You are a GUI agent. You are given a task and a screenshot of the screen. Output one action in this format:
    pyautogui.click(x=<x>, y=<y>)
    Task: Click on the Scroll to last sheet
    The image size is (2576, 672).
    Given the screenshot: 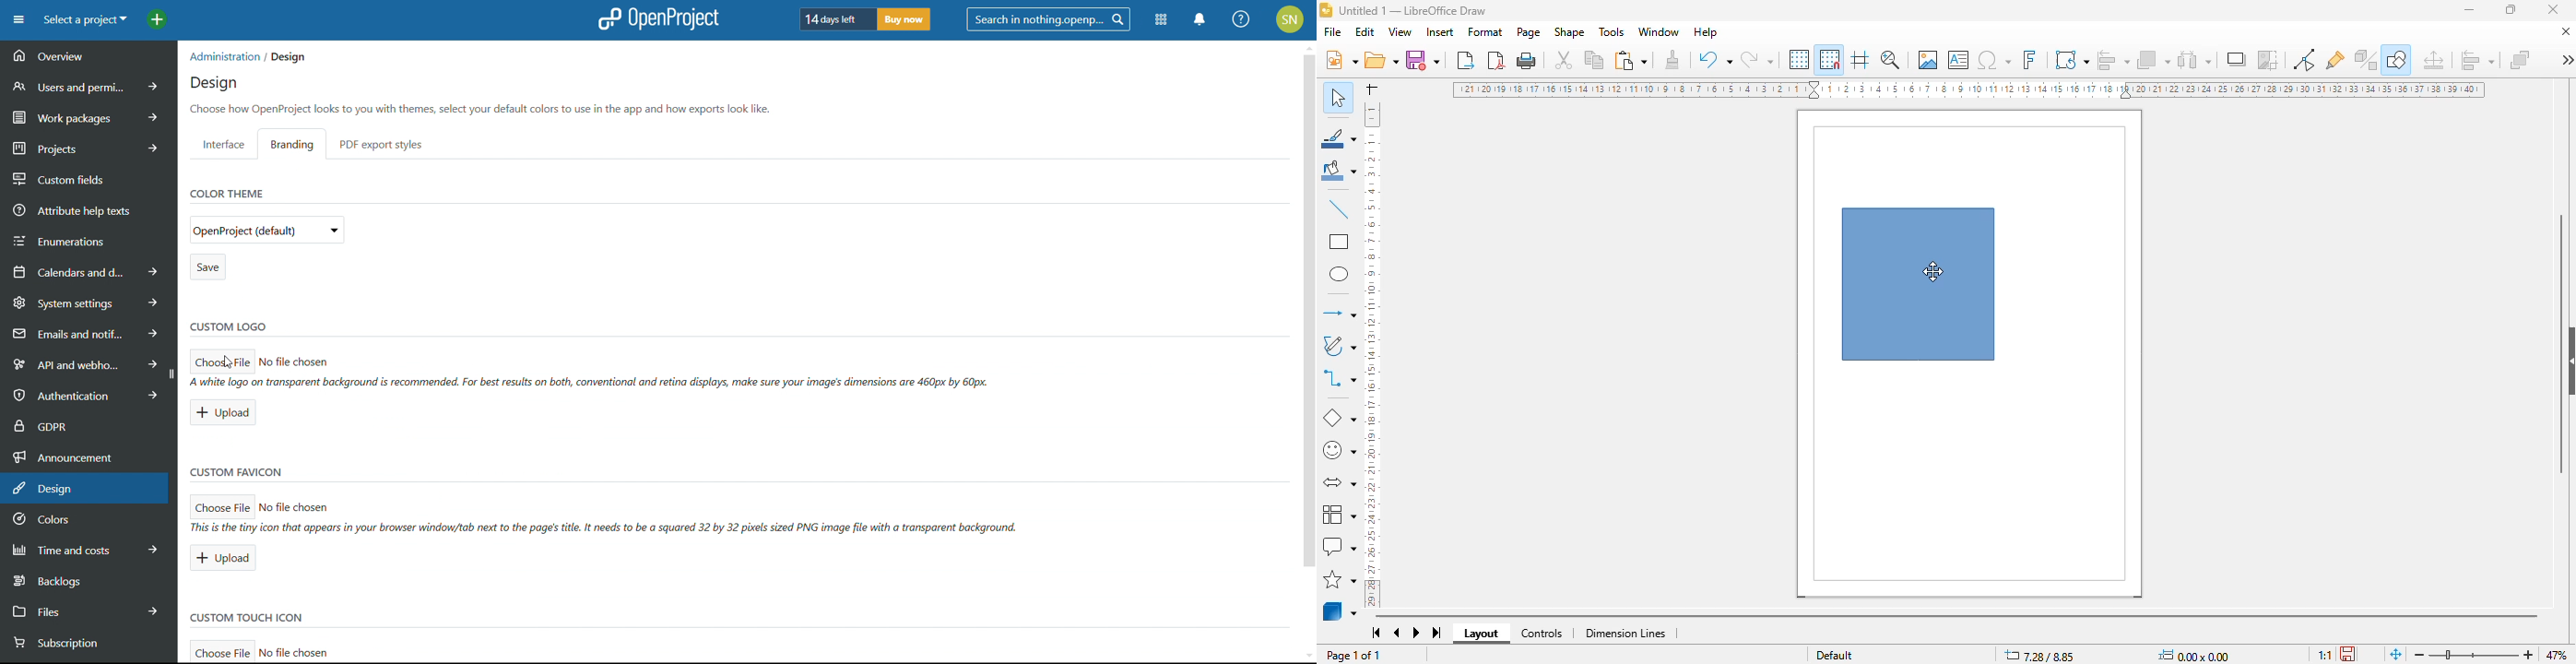 What is the action you would take?
    pyautogui.click(x=1438, y=633)
    